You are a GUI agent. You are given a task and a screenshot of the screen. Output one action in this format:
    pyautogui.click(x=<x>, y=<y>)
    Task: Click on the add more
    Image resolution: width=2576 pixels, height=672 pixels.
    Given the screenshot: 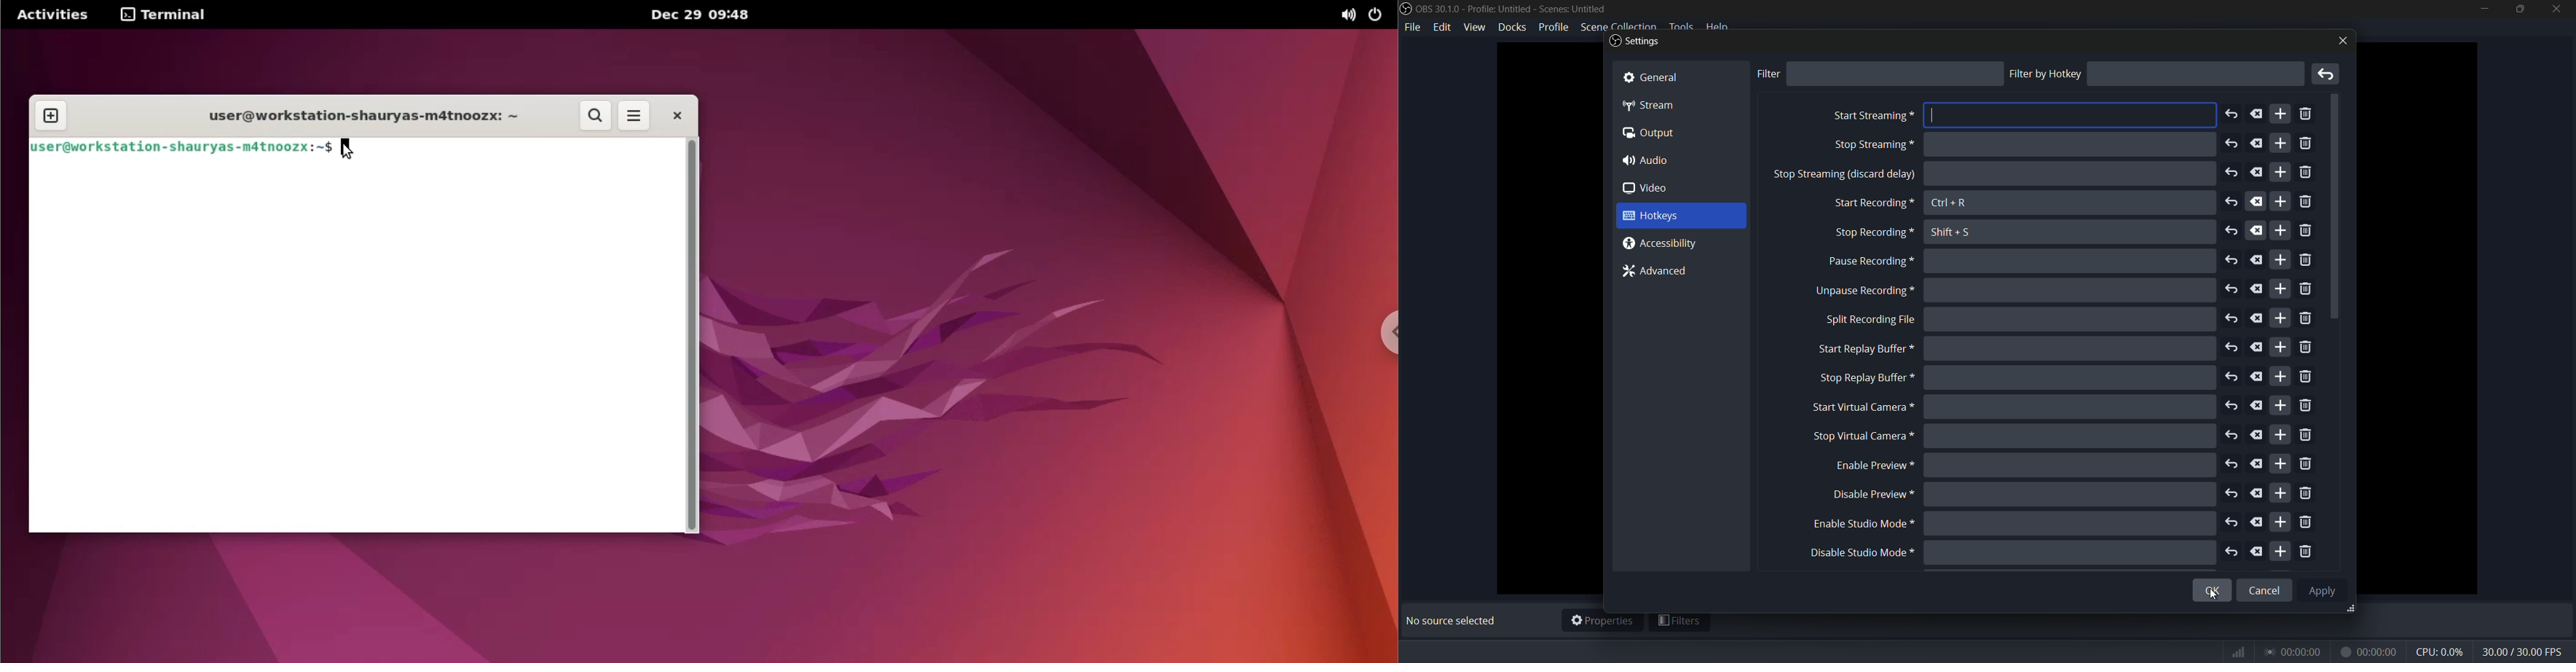 What is the action you would take?
    pyautogui.click(x=2281, y=494)
    